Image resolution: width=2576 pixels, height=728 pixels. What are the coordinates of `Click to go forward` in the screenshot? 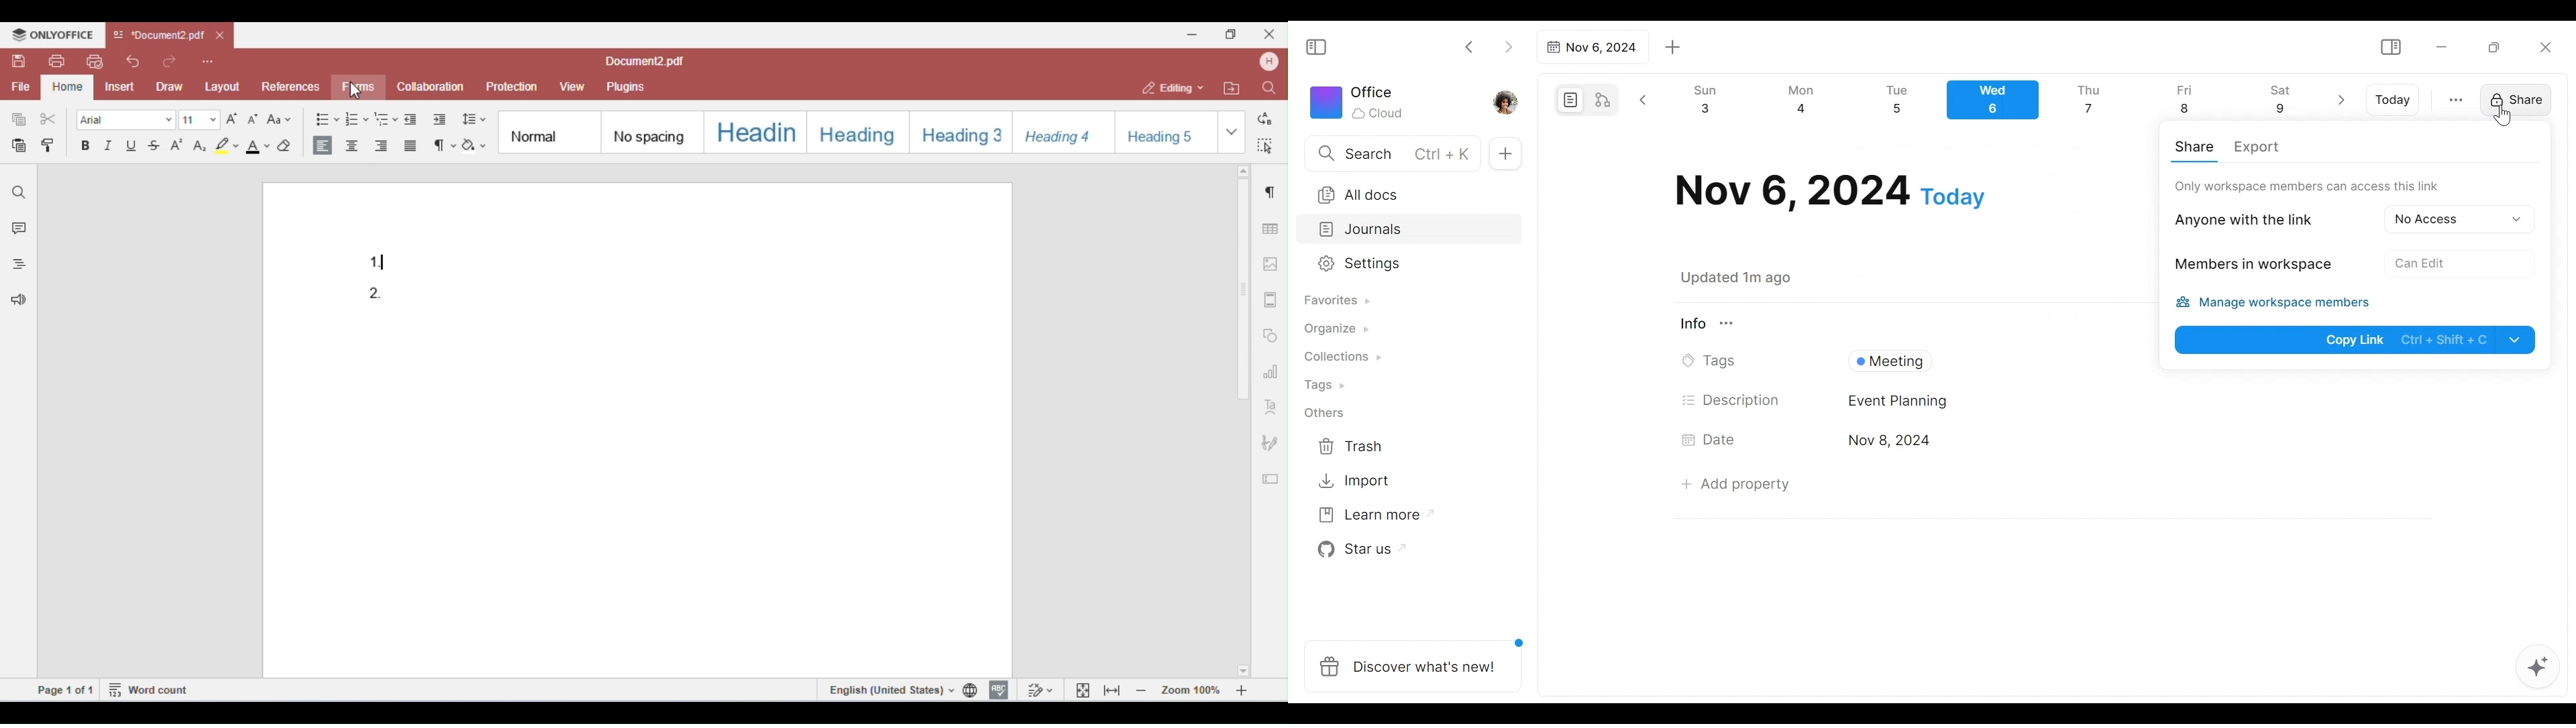 It's located at (1508, 46).